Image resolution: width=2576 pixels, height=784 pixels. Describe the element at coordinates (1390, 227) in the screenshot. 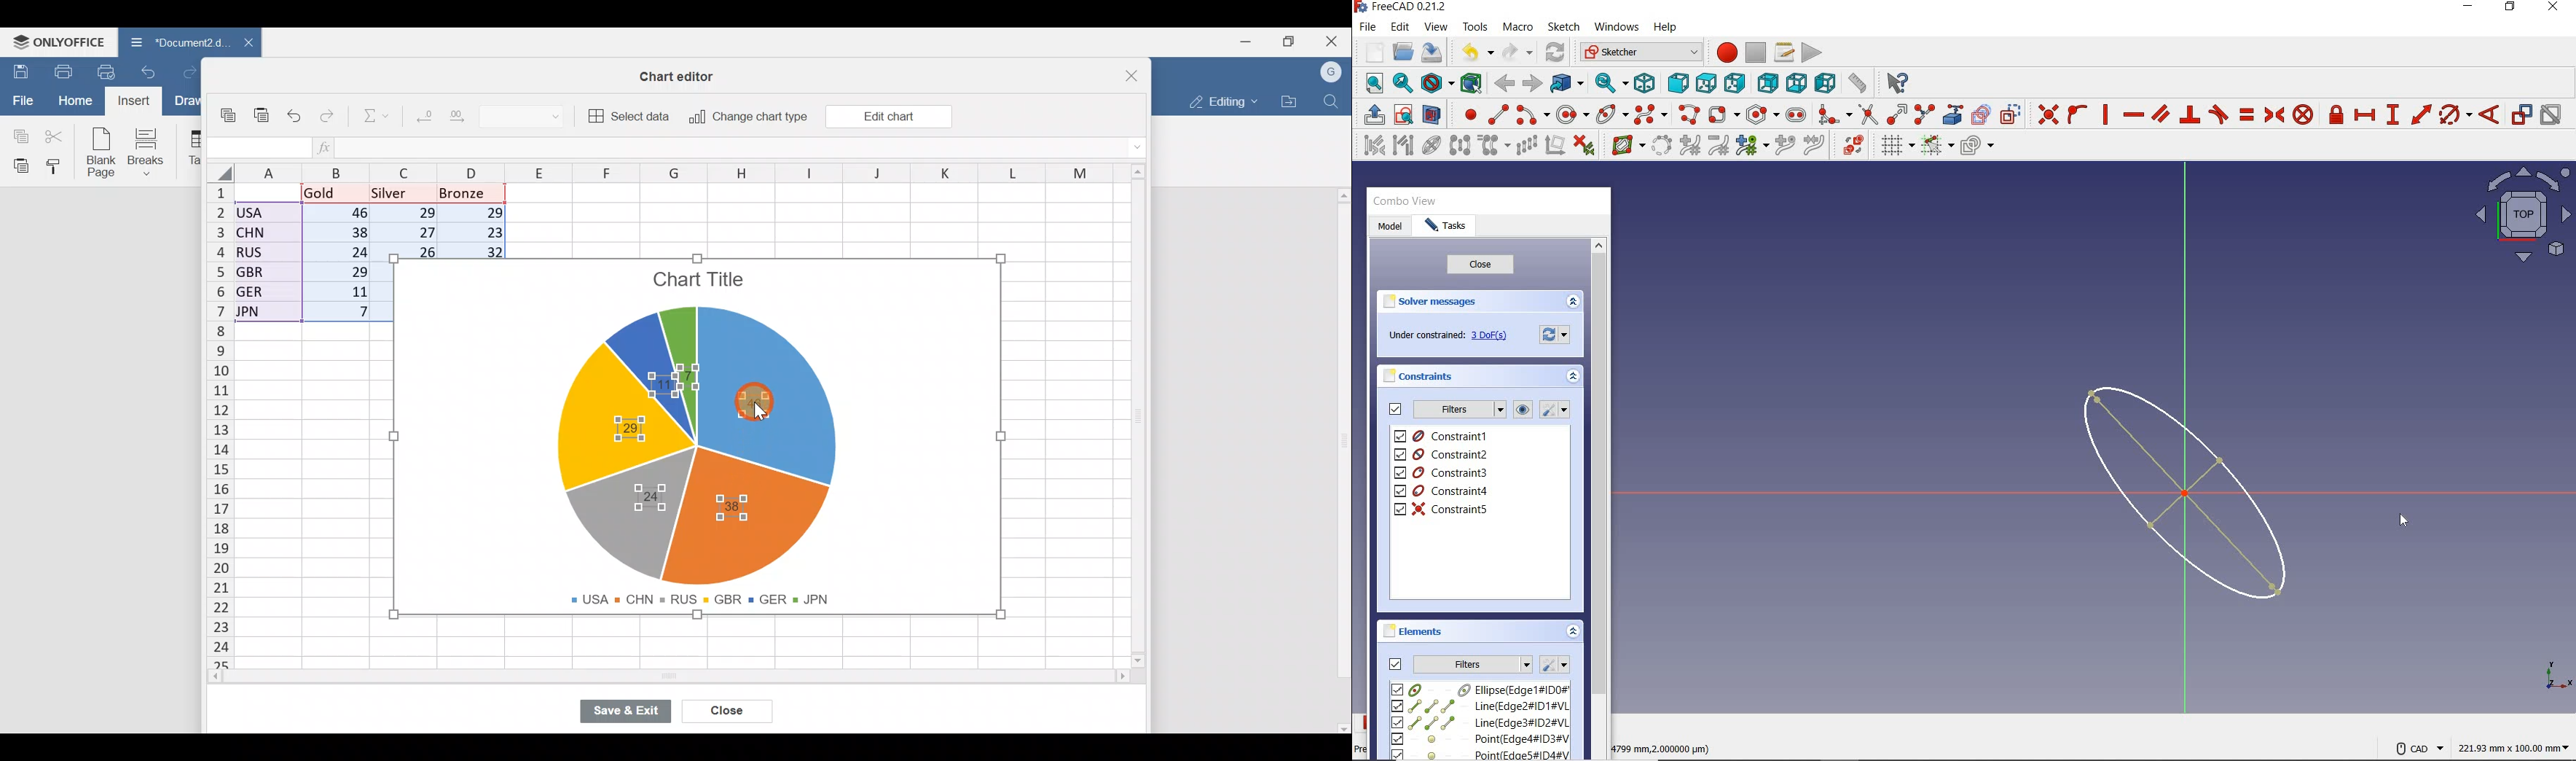

I see `model` at that location.